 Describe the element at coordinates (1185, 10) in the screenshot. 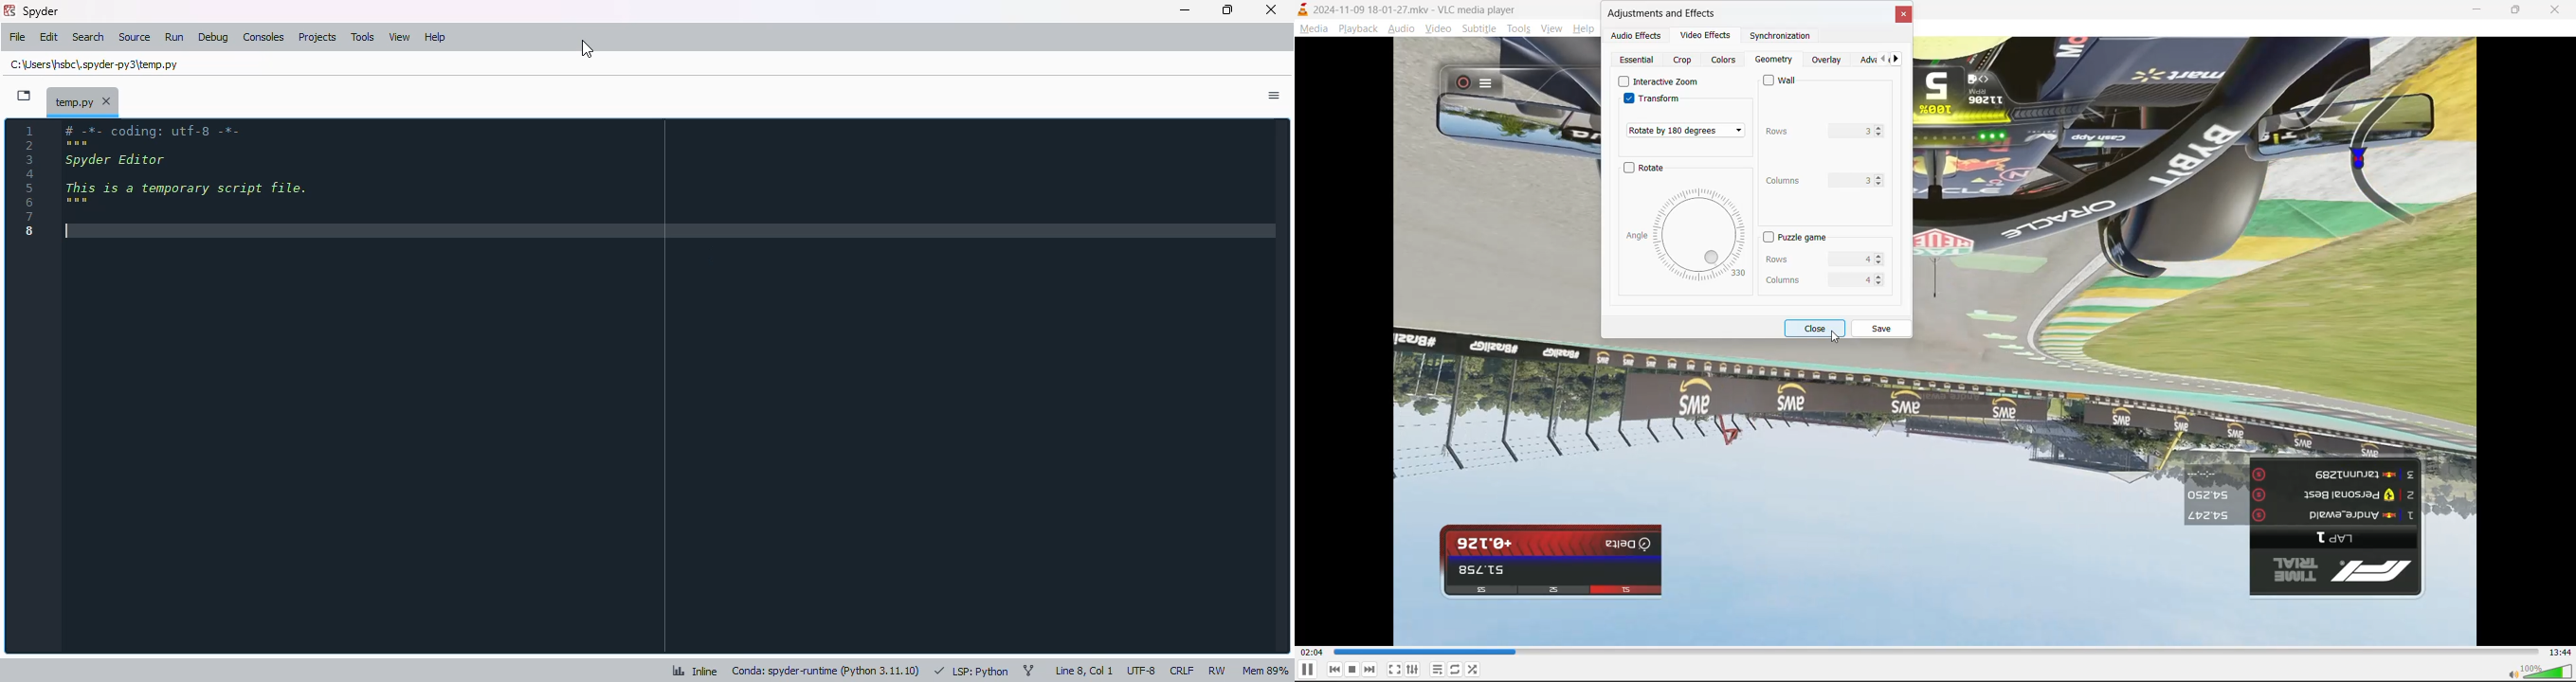

I see `minimize` at that location.